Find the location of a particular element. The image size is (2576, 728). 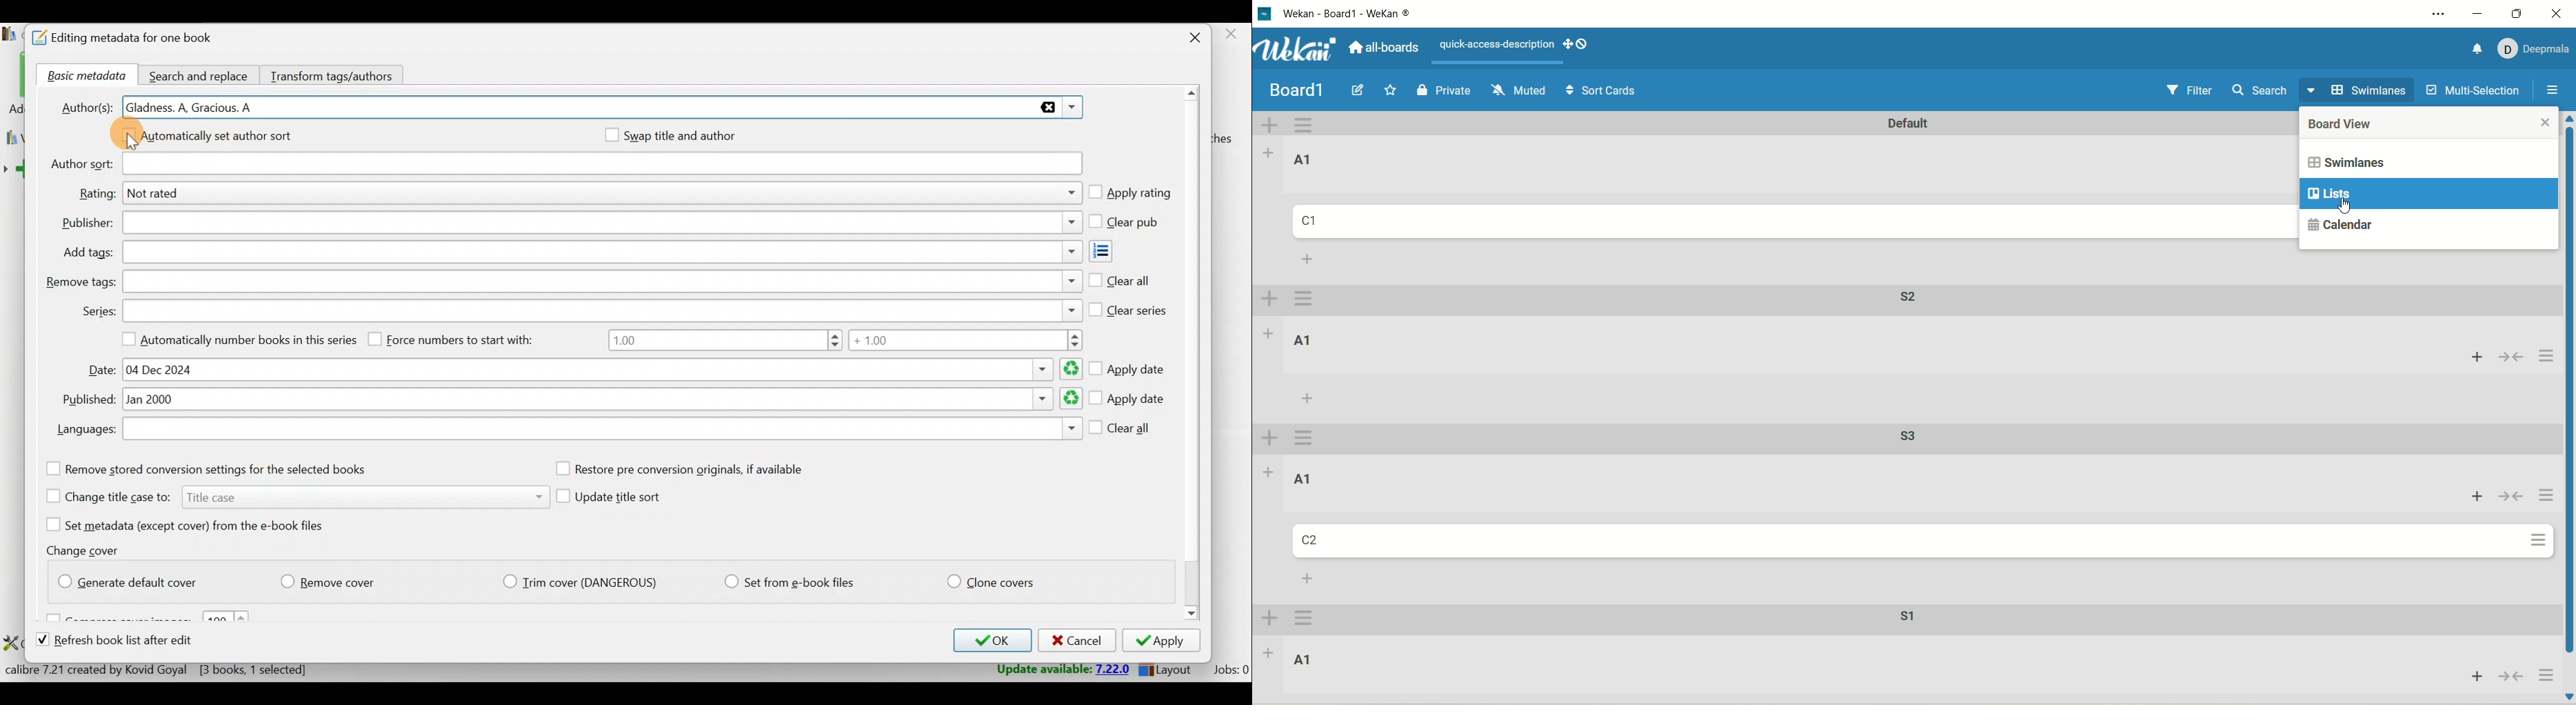

Automatically number books in this series is located at coordinates (234, 338).